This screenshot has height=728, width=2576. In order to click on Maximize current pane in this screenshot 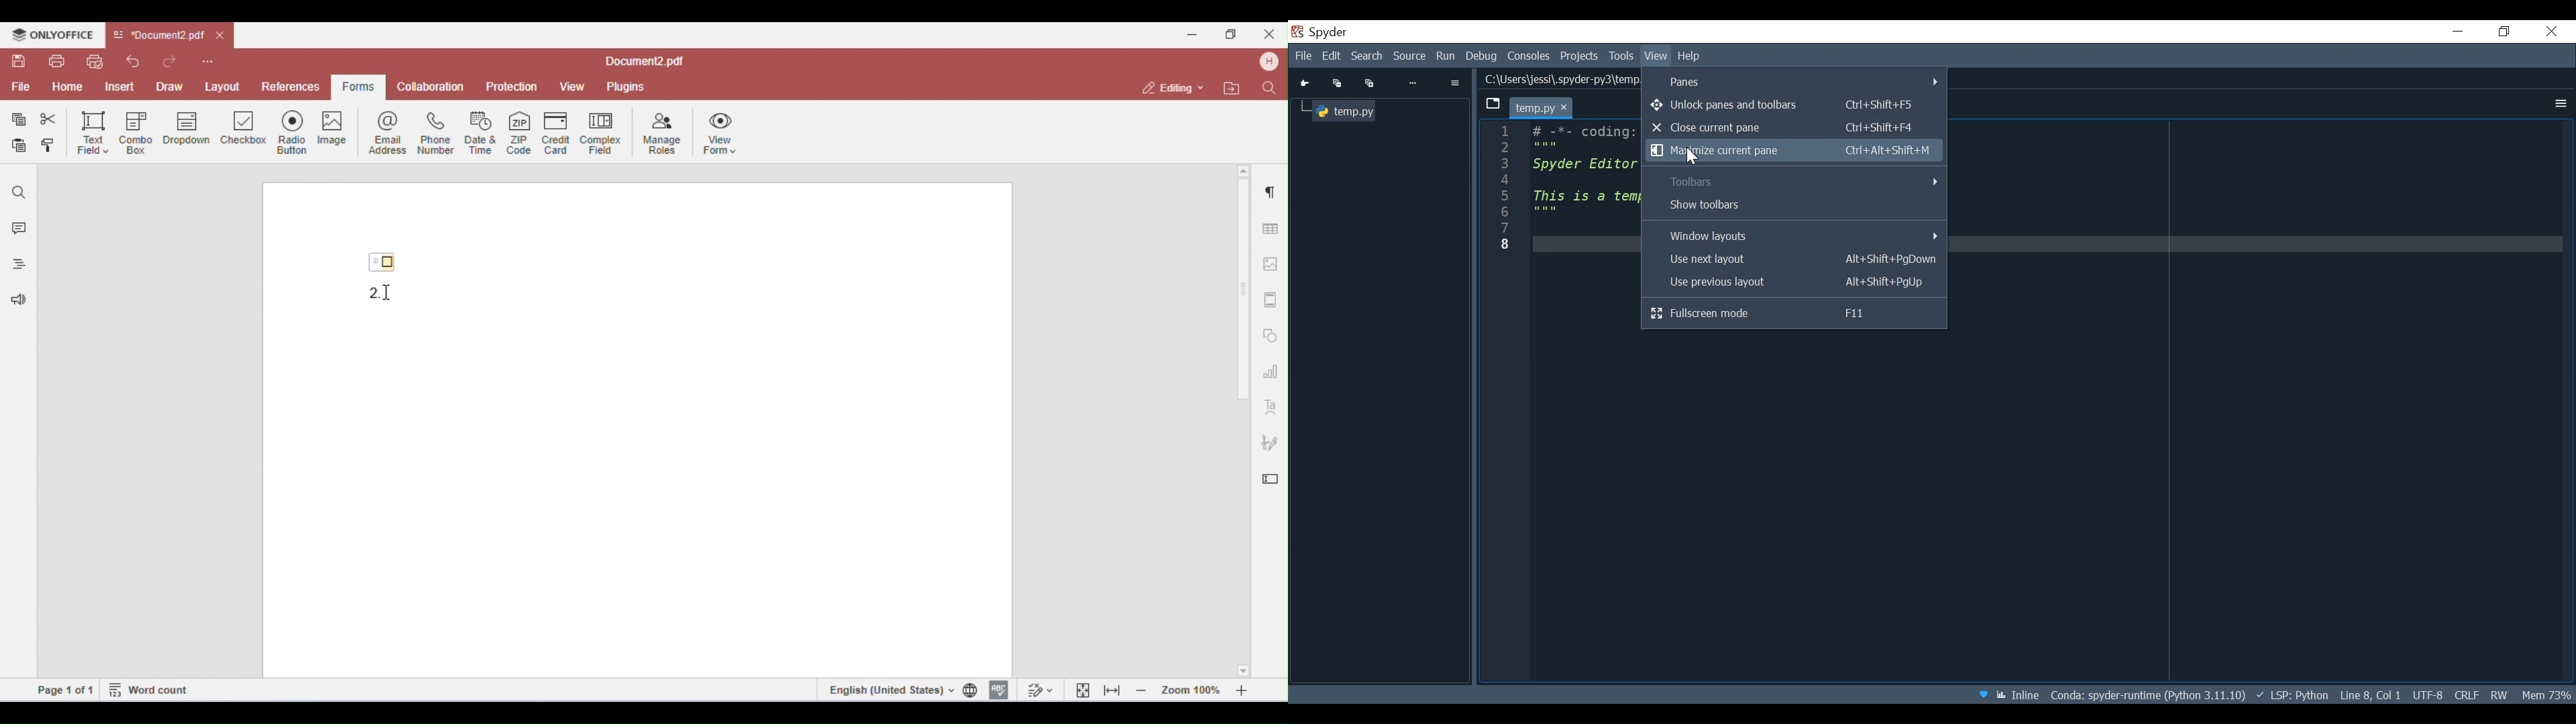, I will do `click(1794, 152)`.